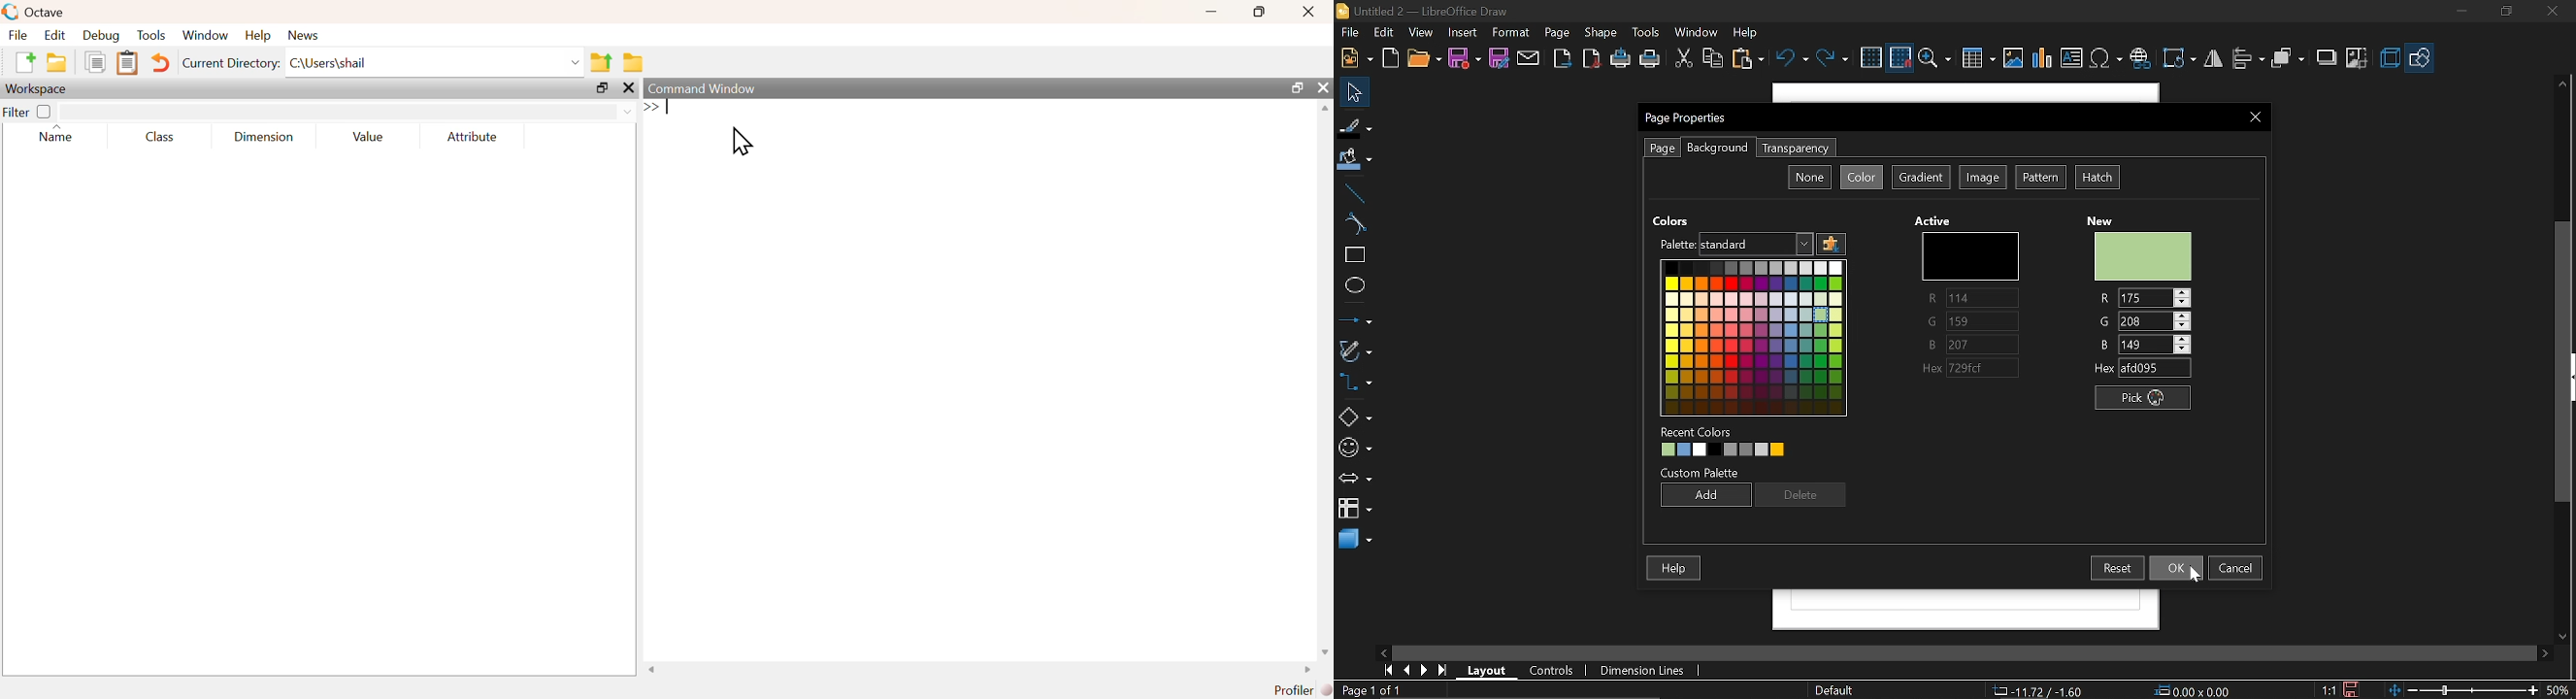 Image resolution: width=2576 pixels, height=700 pixels. Describe the element at coordinates (2504, 14) in the screenshot. I see `Restore down` at that location.